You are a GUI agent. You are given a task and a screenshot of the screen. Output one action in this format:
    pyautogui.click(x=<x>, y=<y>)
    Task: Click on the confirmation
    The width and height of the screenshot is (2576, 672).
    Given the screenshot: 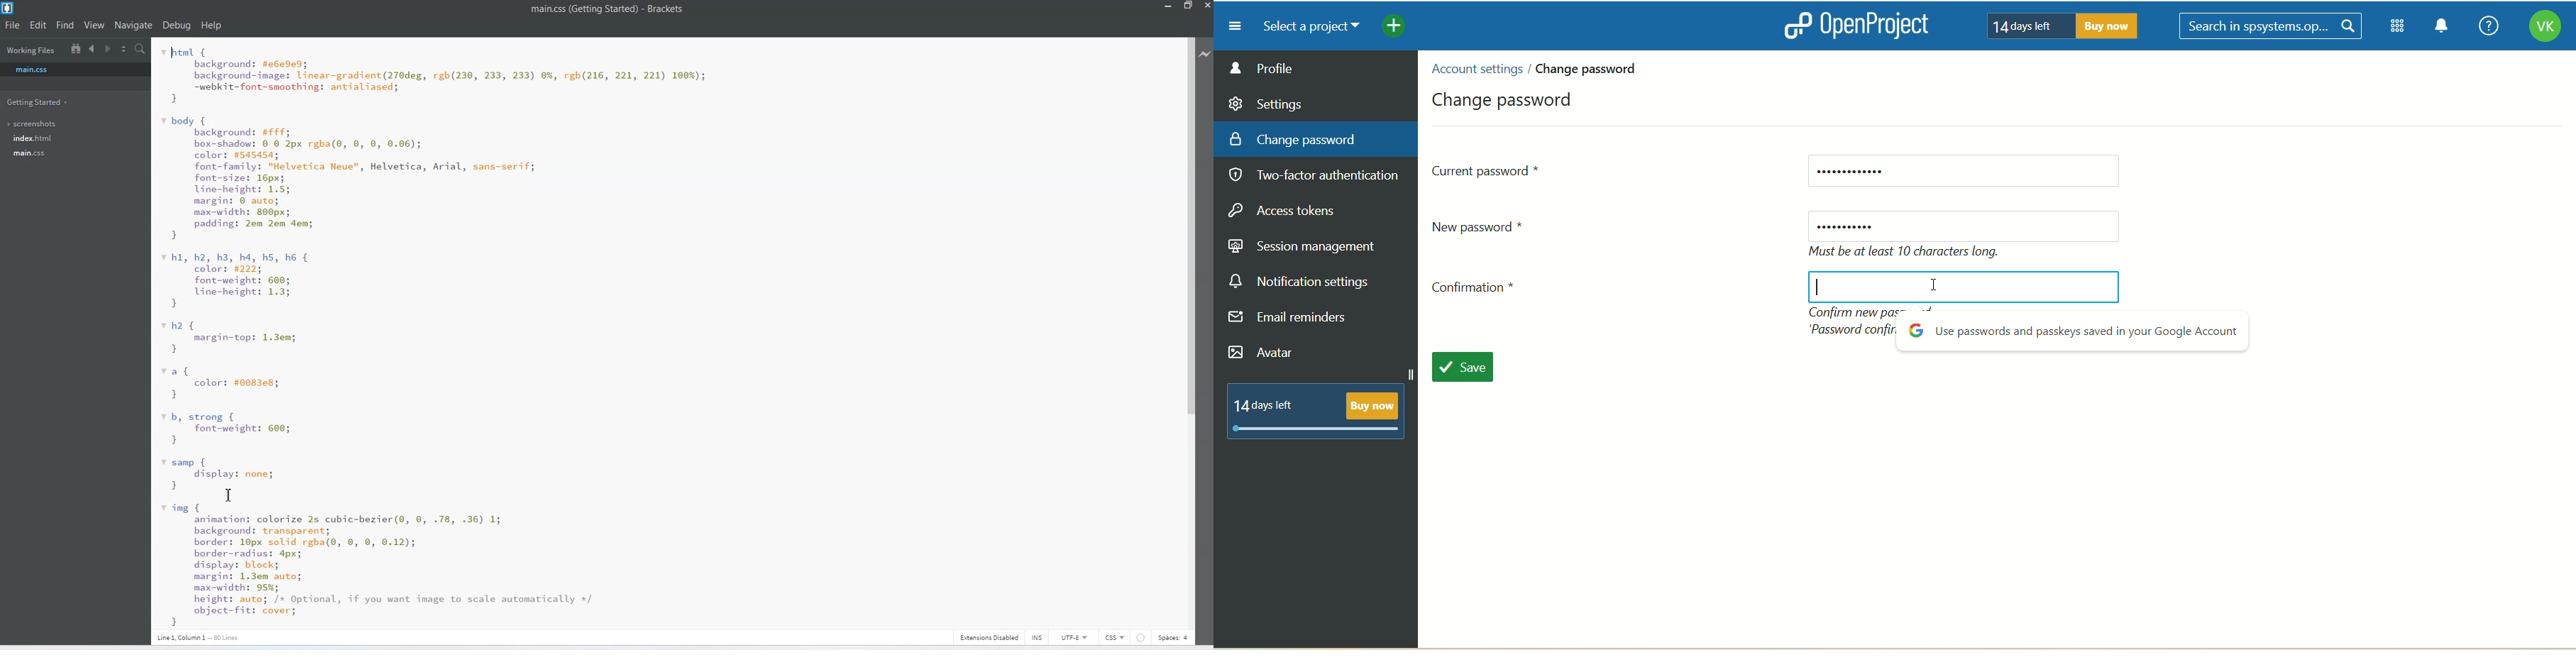 What is the action you would take?
    pyautogui.click(x=1478, y=291)
    